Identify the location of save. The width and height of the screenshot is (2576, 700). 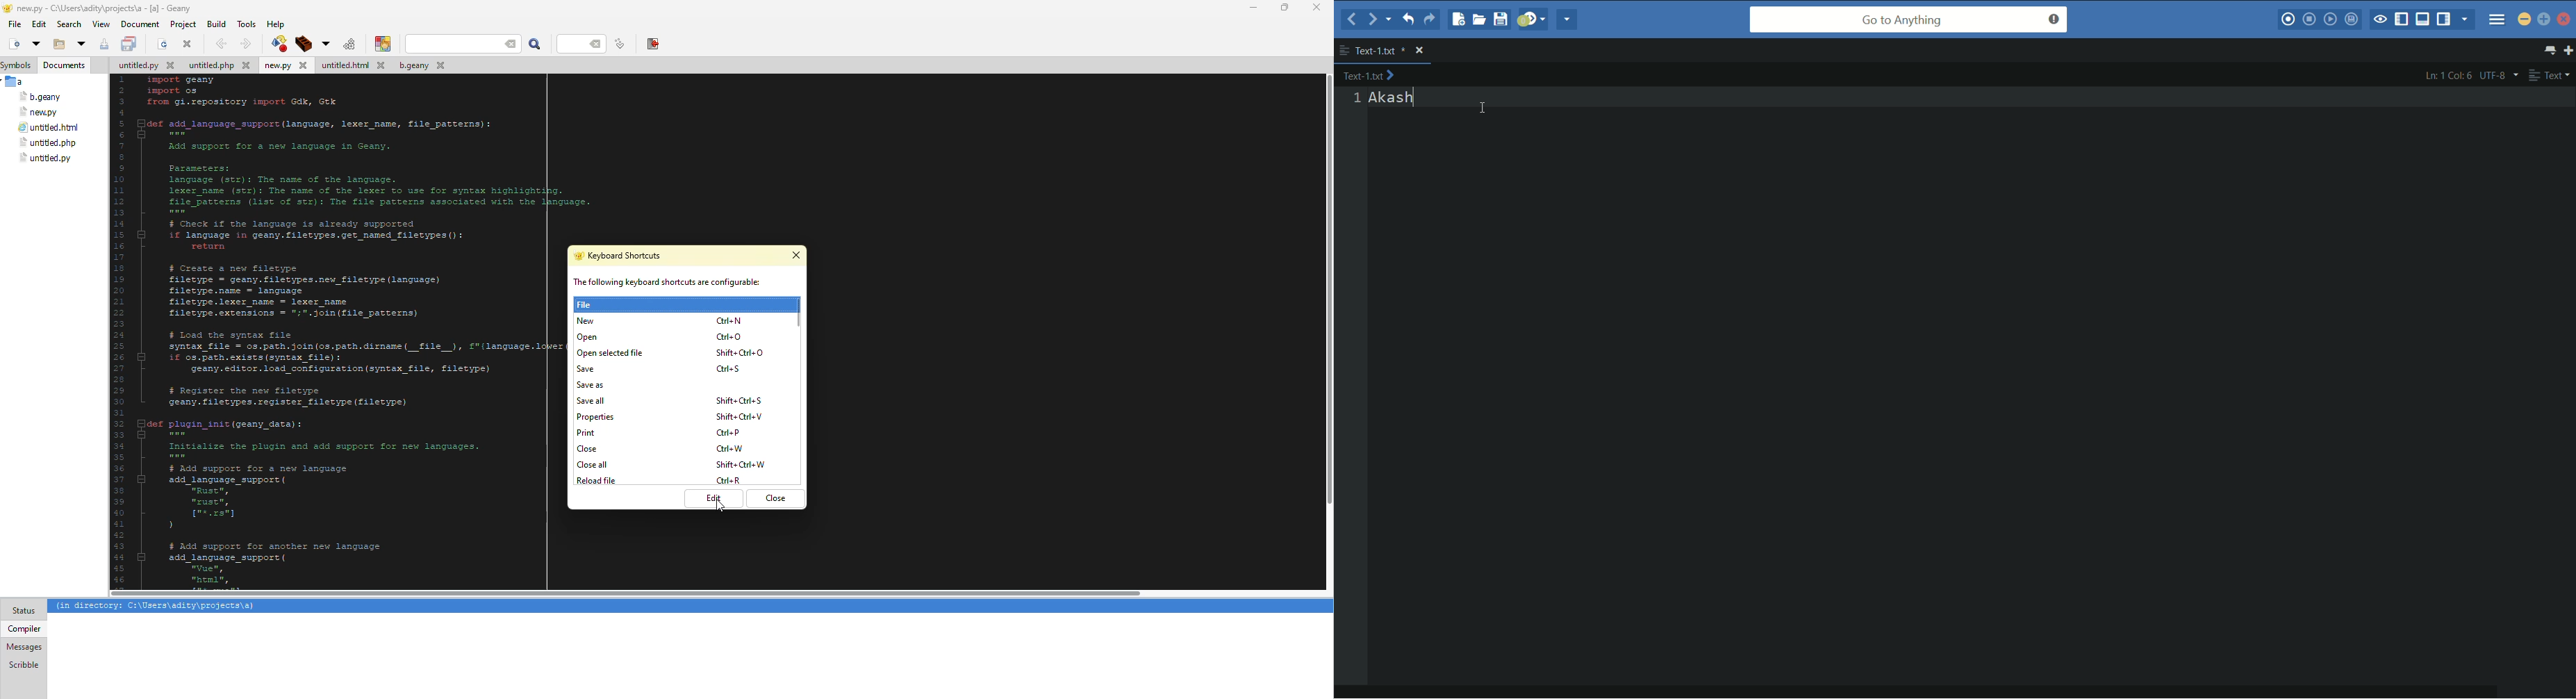
(104, 44).